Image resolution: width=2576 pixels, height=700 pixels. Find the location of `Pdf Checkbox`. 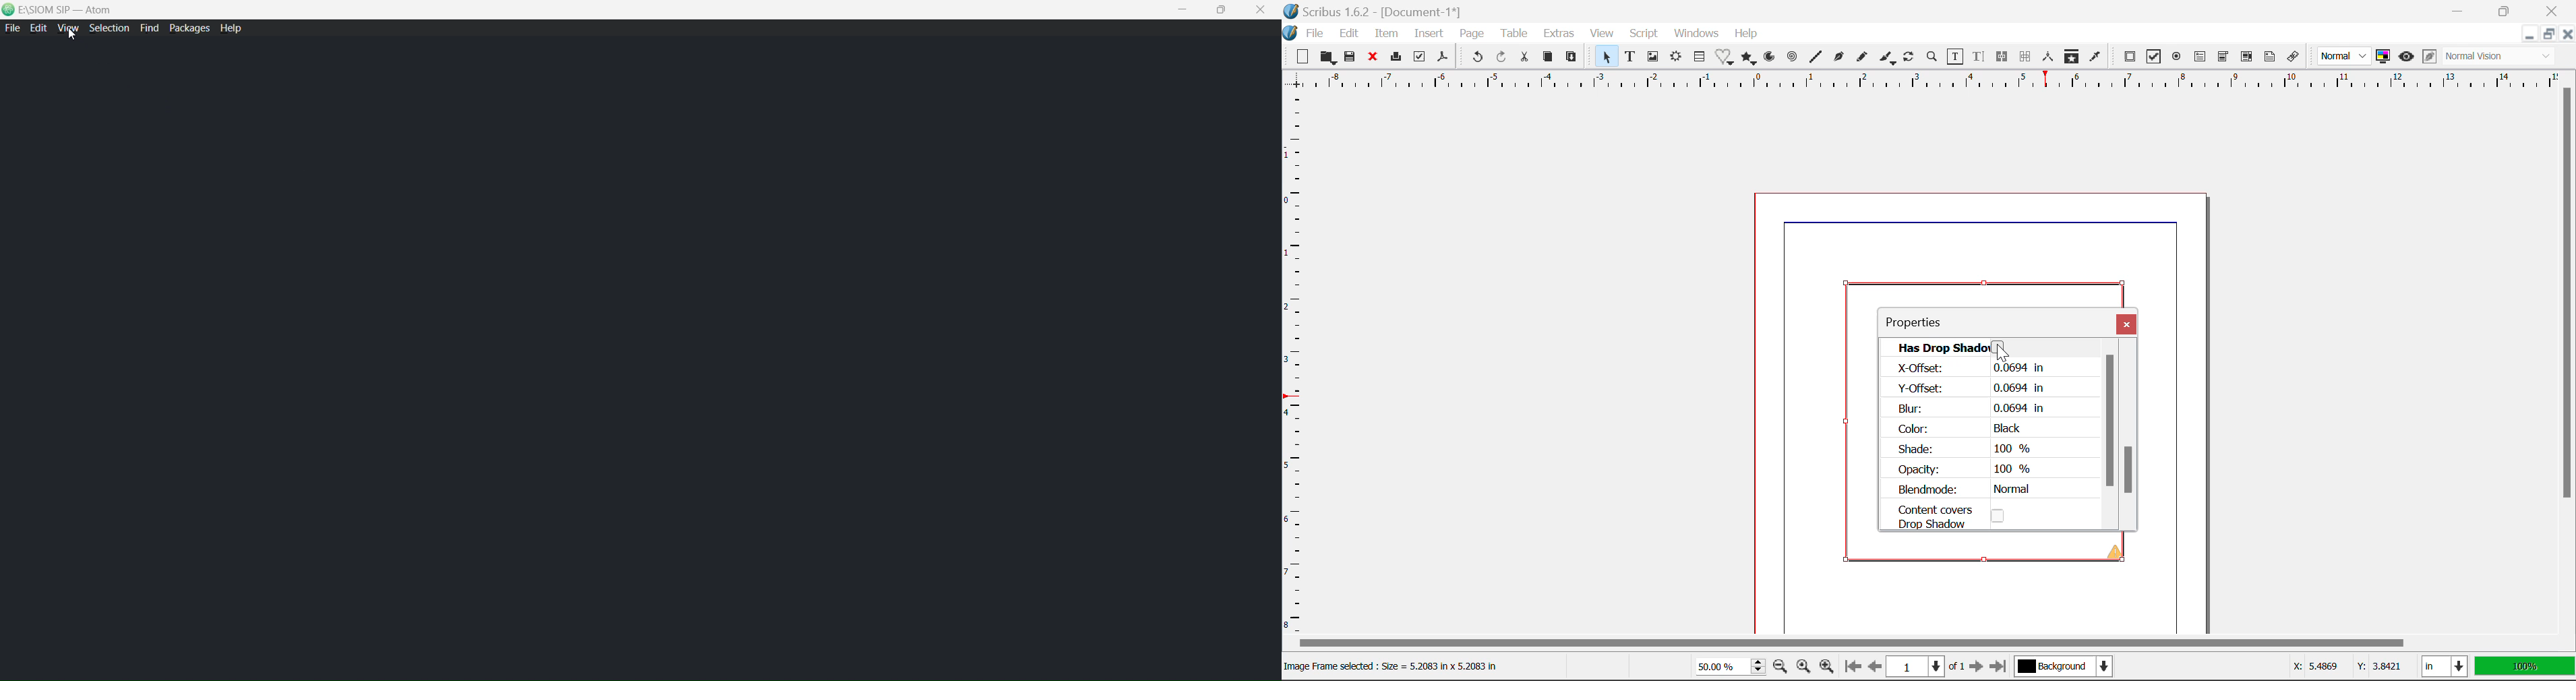

Pdf Checkbox is located at coordinates (2154, 57).